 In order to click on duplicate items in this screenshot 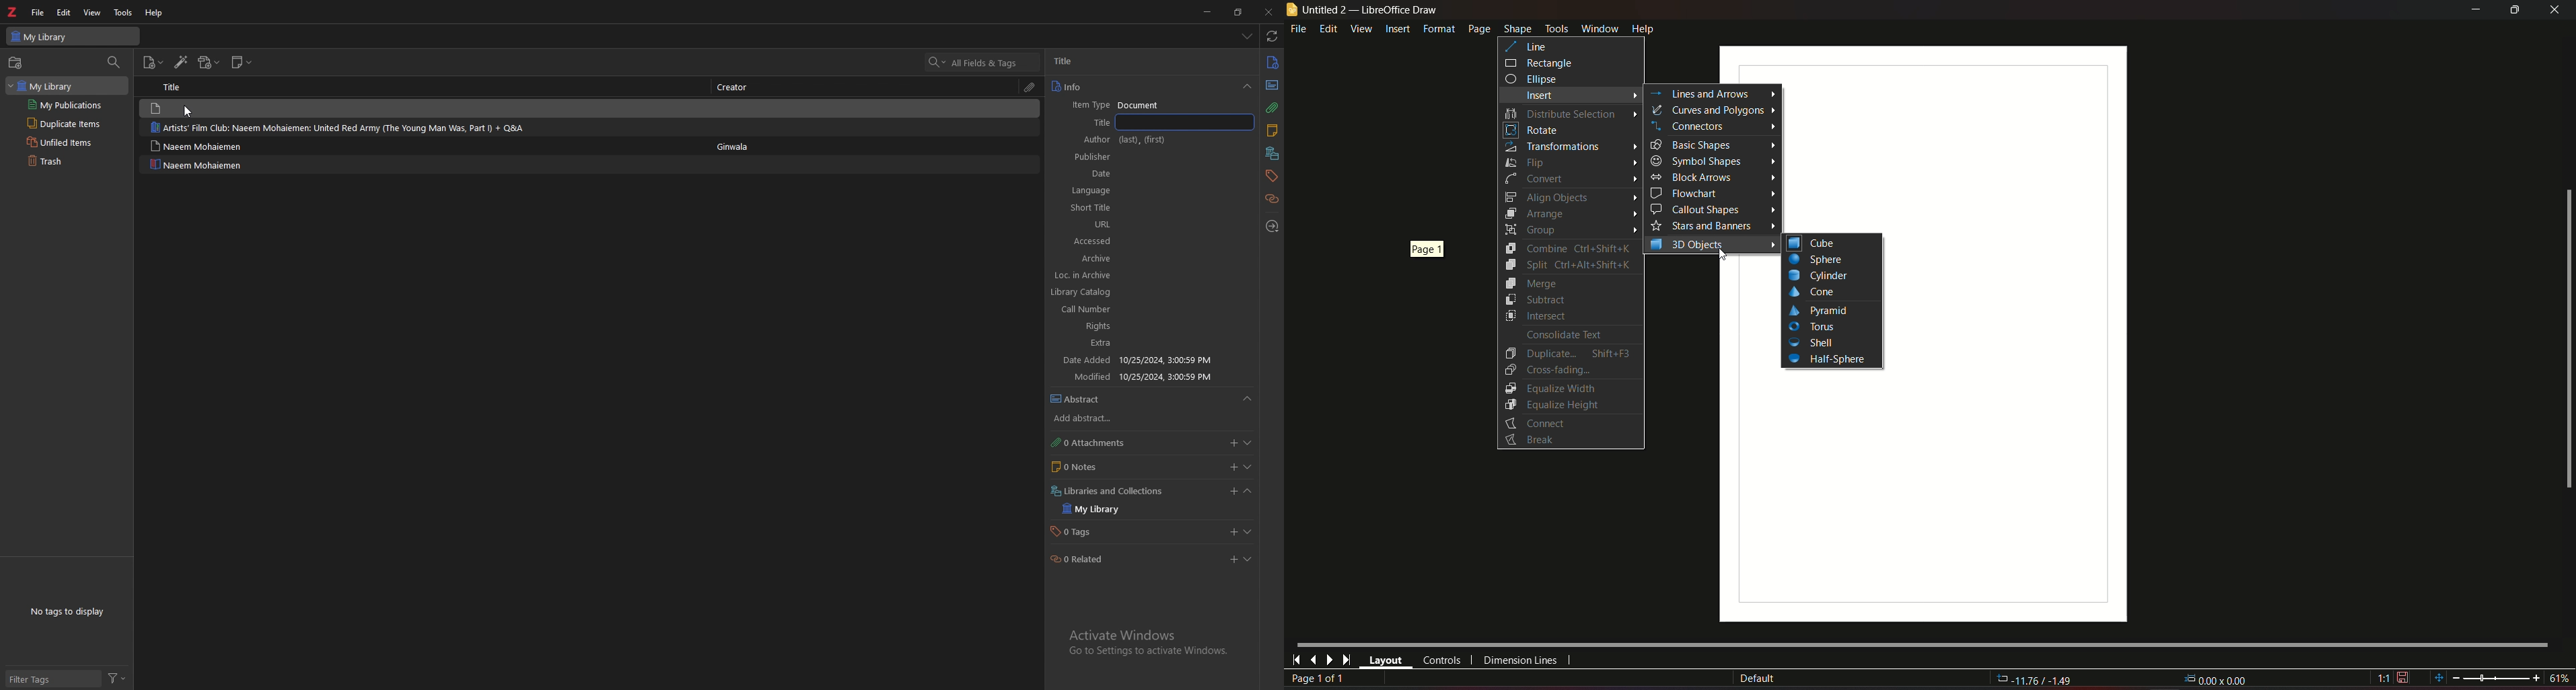, I will do `click(62, 124)`.